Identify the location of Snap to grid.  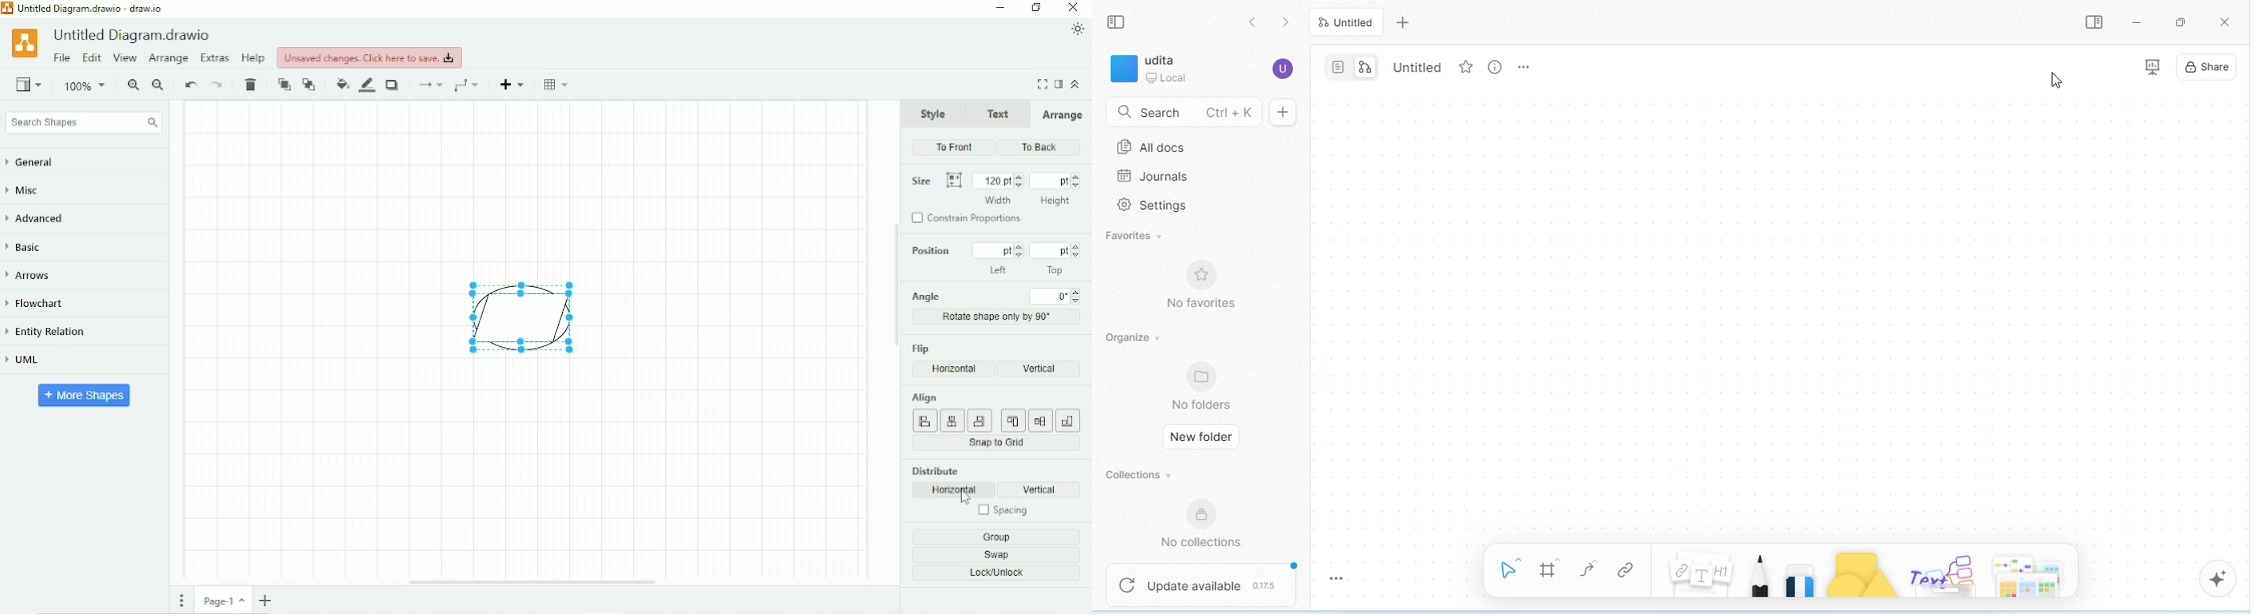
(997, 443).